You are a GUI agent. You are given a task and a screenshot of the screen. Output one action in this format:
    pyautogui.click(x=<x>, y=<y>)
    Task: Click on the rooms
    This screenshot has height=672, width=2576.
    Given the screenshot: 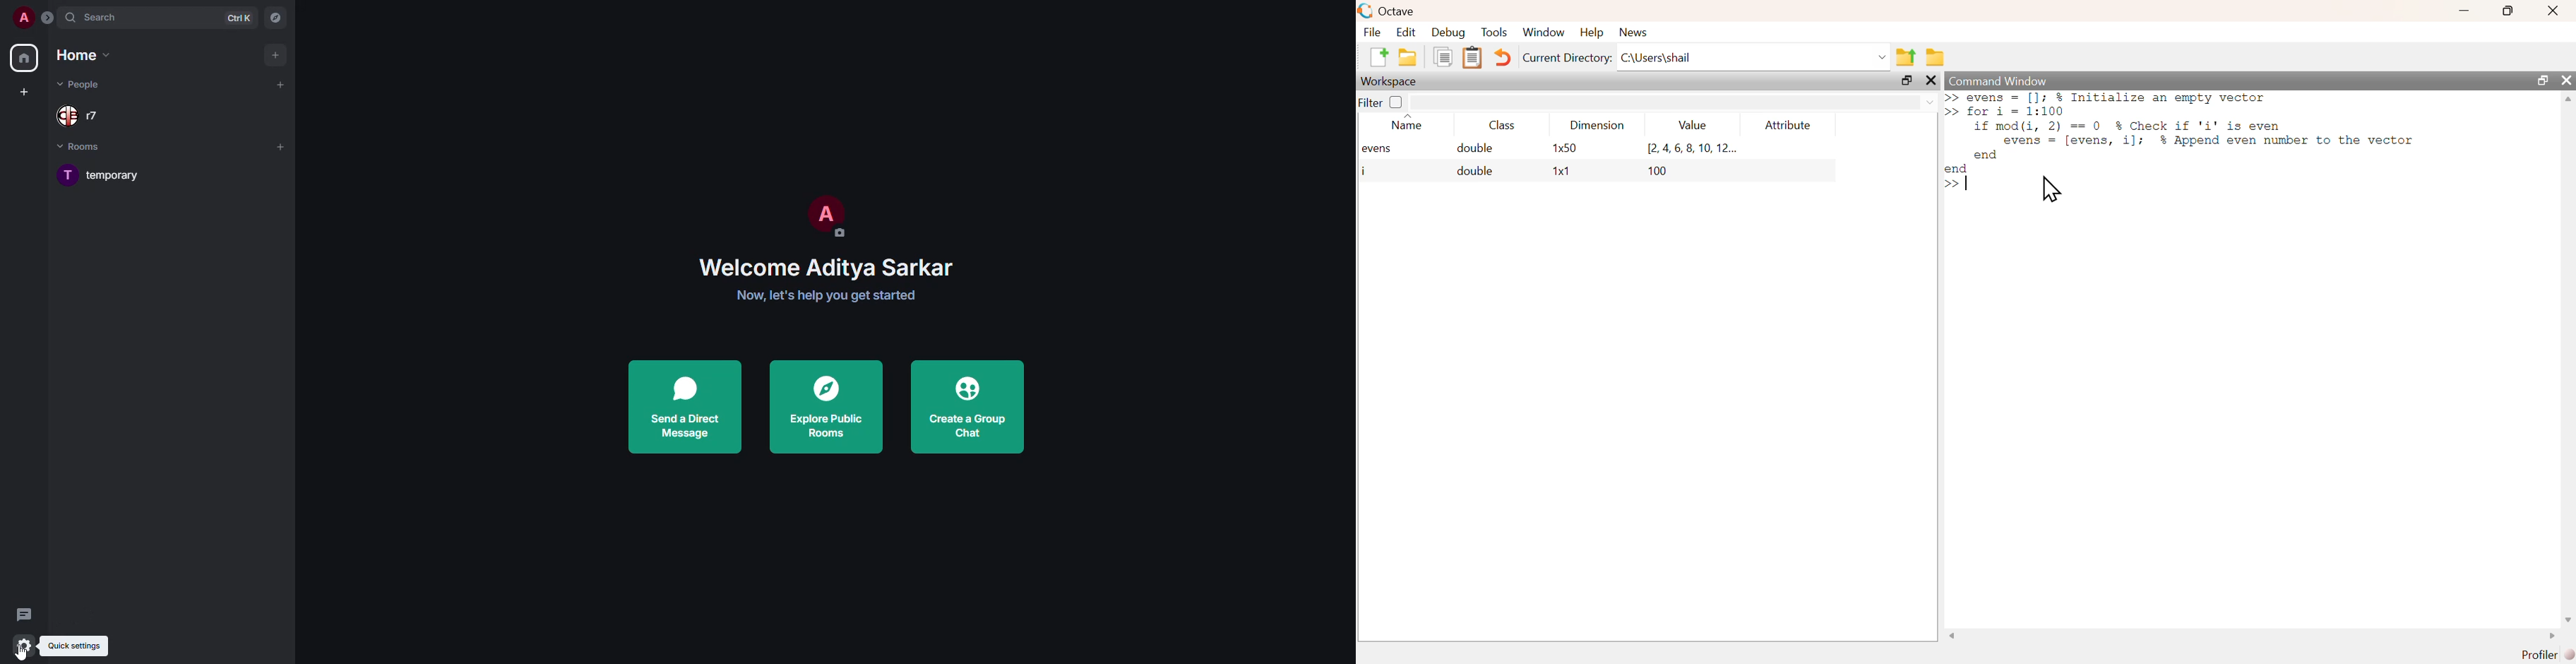 What is the action you would take?
    pyautogui.click(x=85, y=149)
    